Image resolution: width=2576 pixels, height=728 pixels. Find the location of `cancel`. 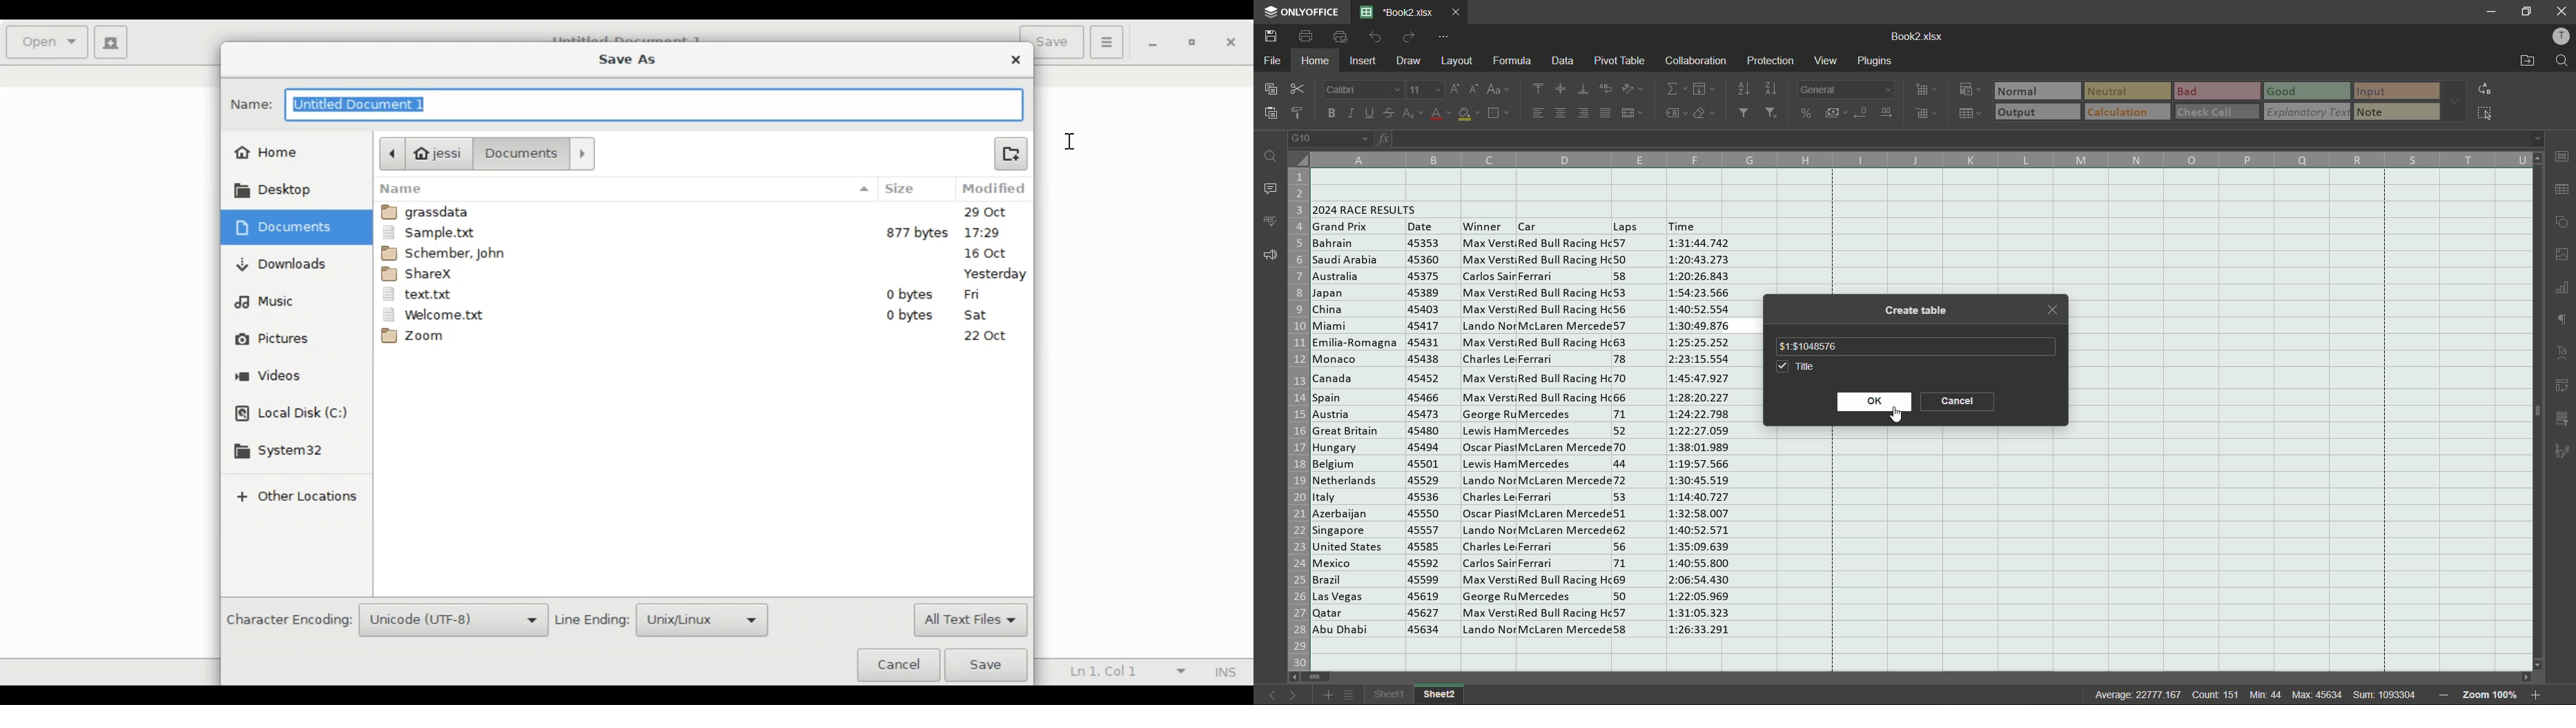

cancel is located at coordinates (1955, 402).